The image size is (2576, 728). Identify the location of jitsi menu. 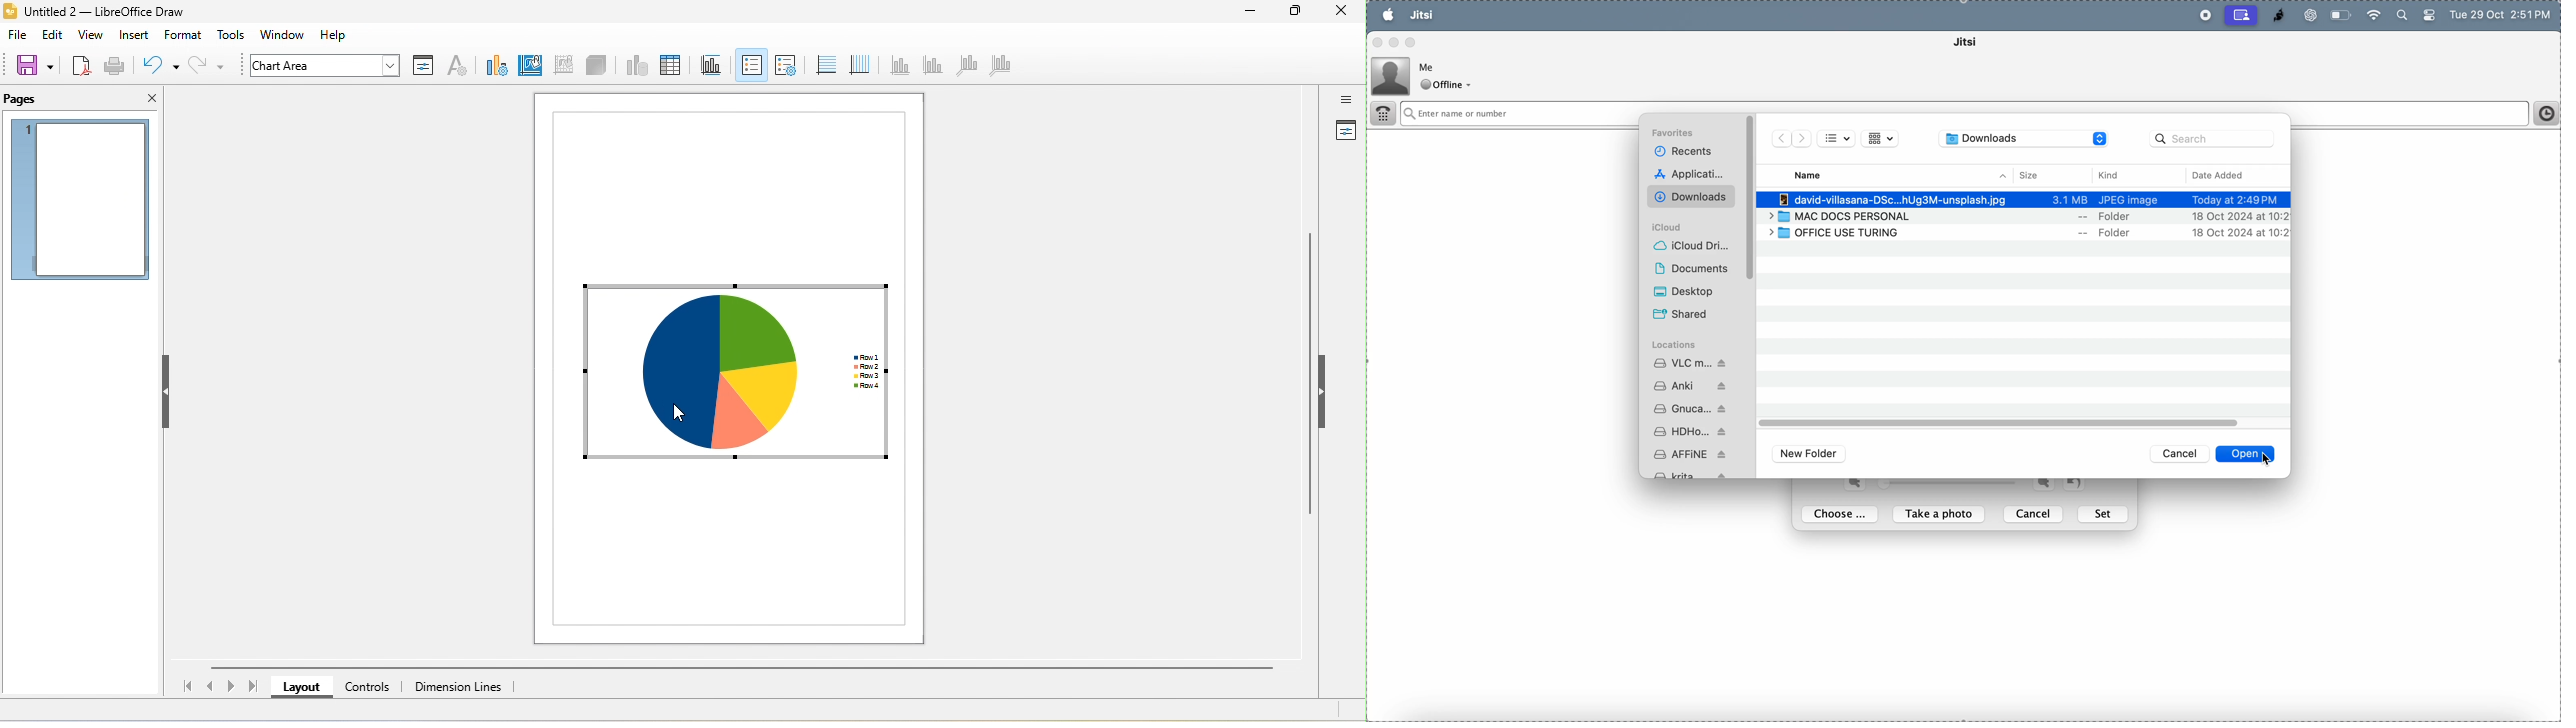
(1421, 16).